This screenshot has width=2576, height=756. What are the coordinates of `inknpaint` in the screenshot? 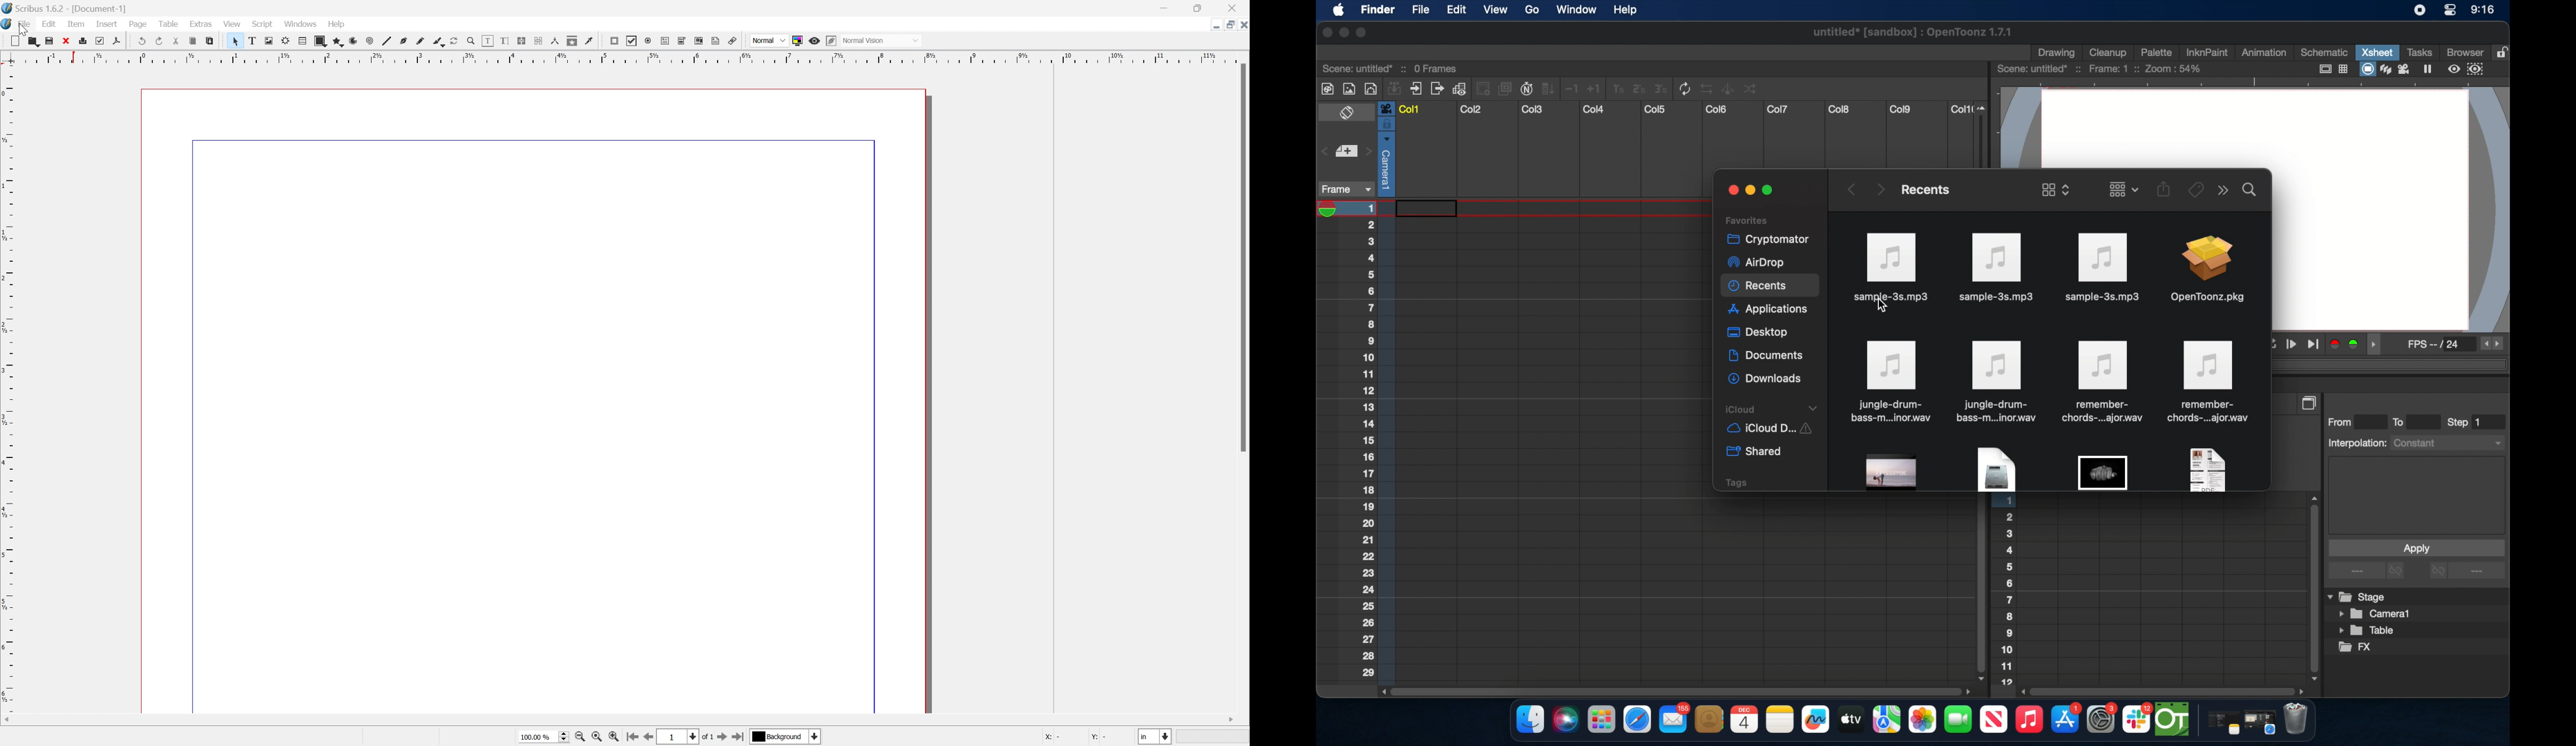 It's located at (2206, 52).